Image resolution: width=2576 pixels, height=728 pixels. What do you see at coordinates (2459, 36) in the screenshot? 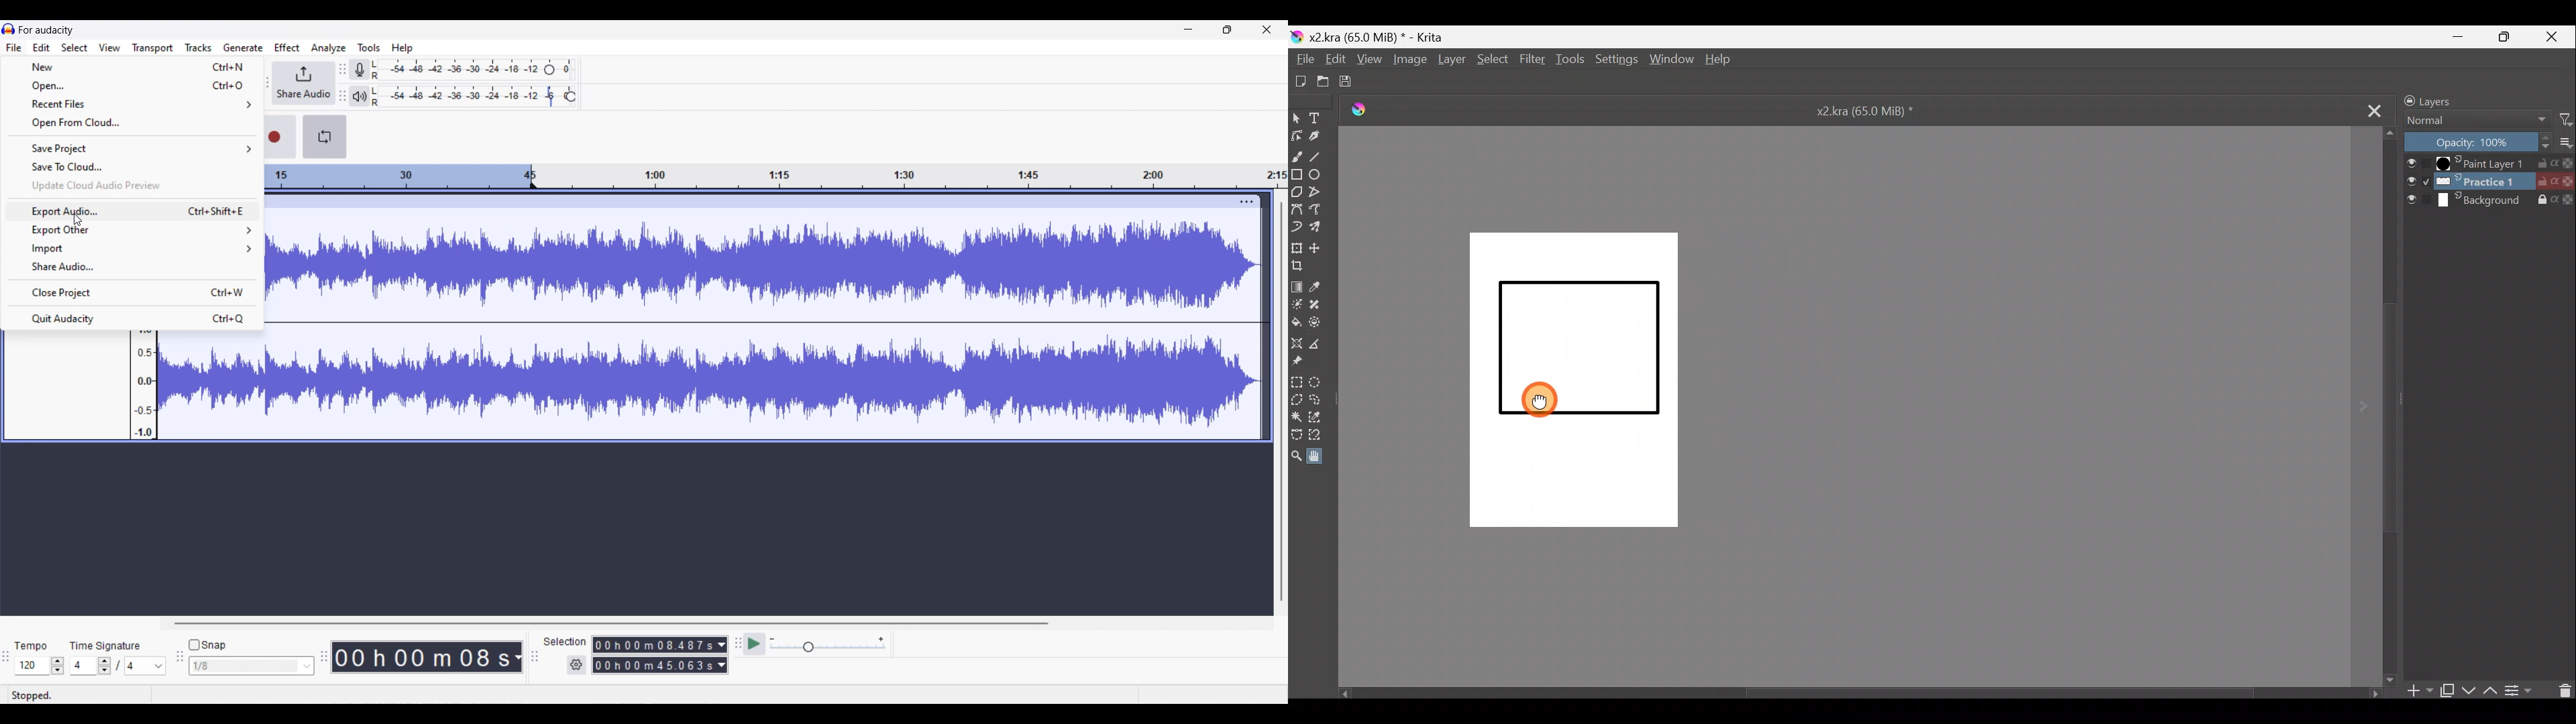
I see `Minimize` at bounding box center [2459, 36].